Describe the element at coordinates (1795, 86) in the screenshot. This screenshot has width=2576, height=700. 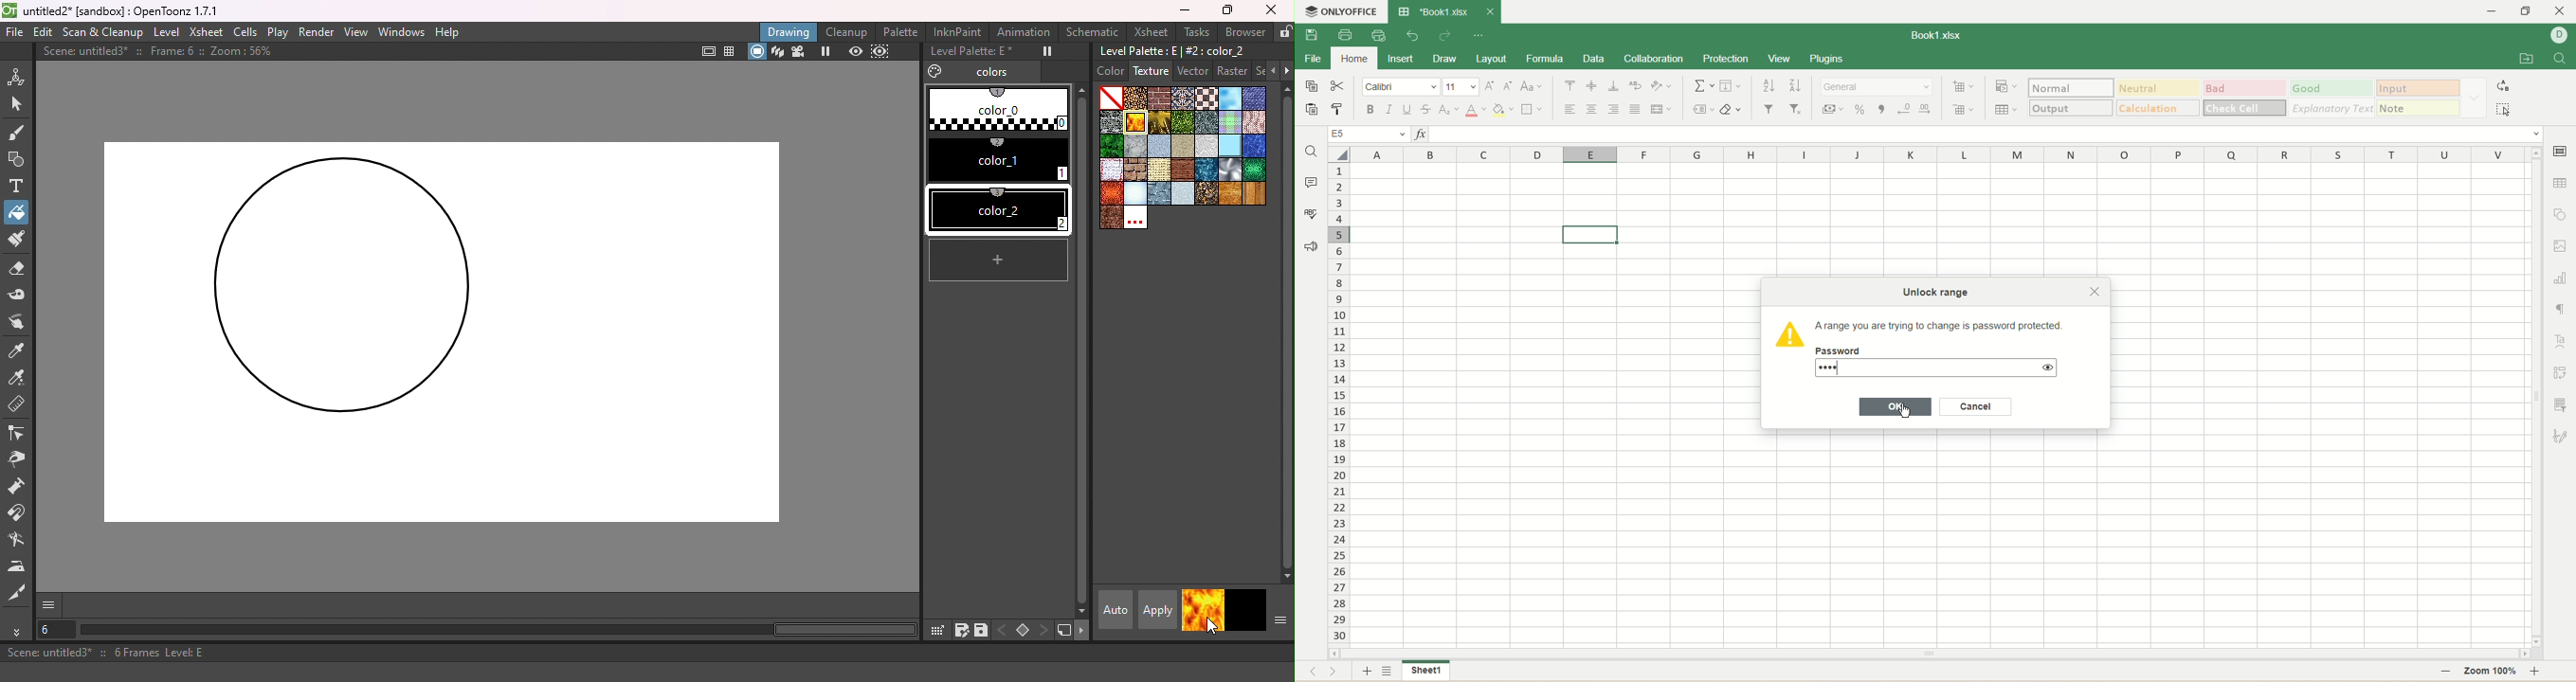
I see `sort descending` at that location.